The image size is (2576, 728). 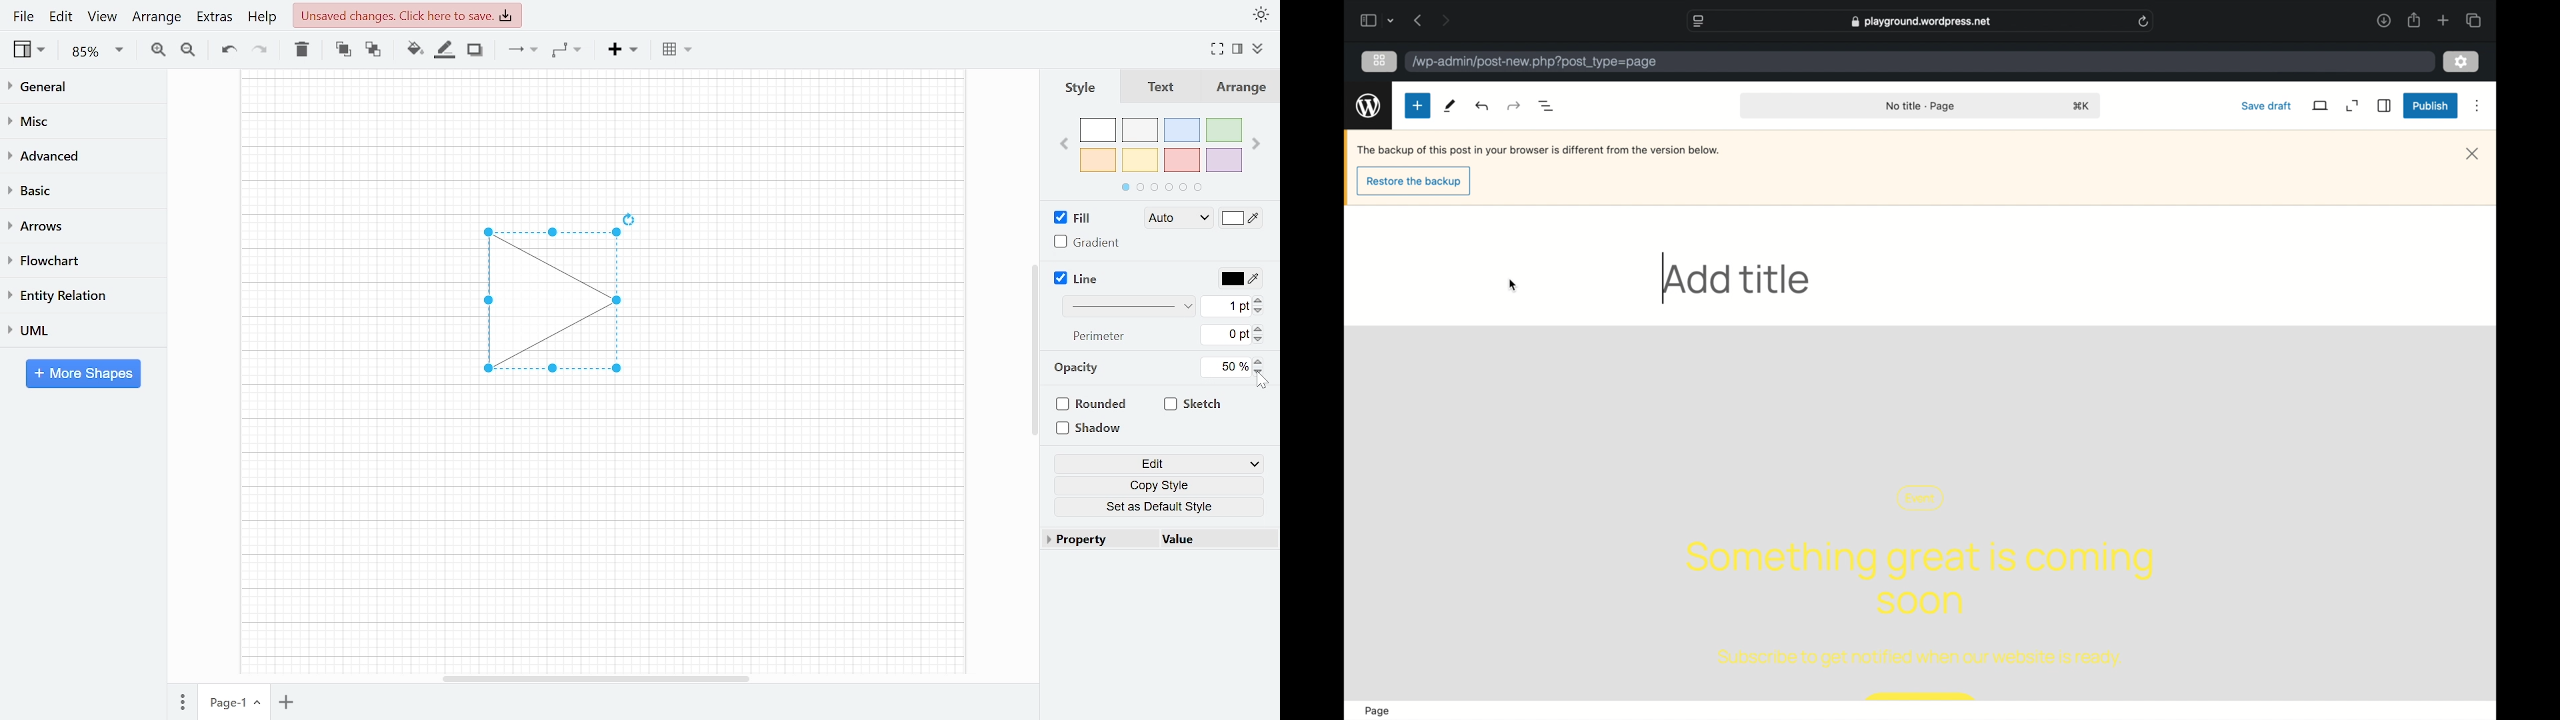 I want to click on Undo, so click(x=228, y=50).